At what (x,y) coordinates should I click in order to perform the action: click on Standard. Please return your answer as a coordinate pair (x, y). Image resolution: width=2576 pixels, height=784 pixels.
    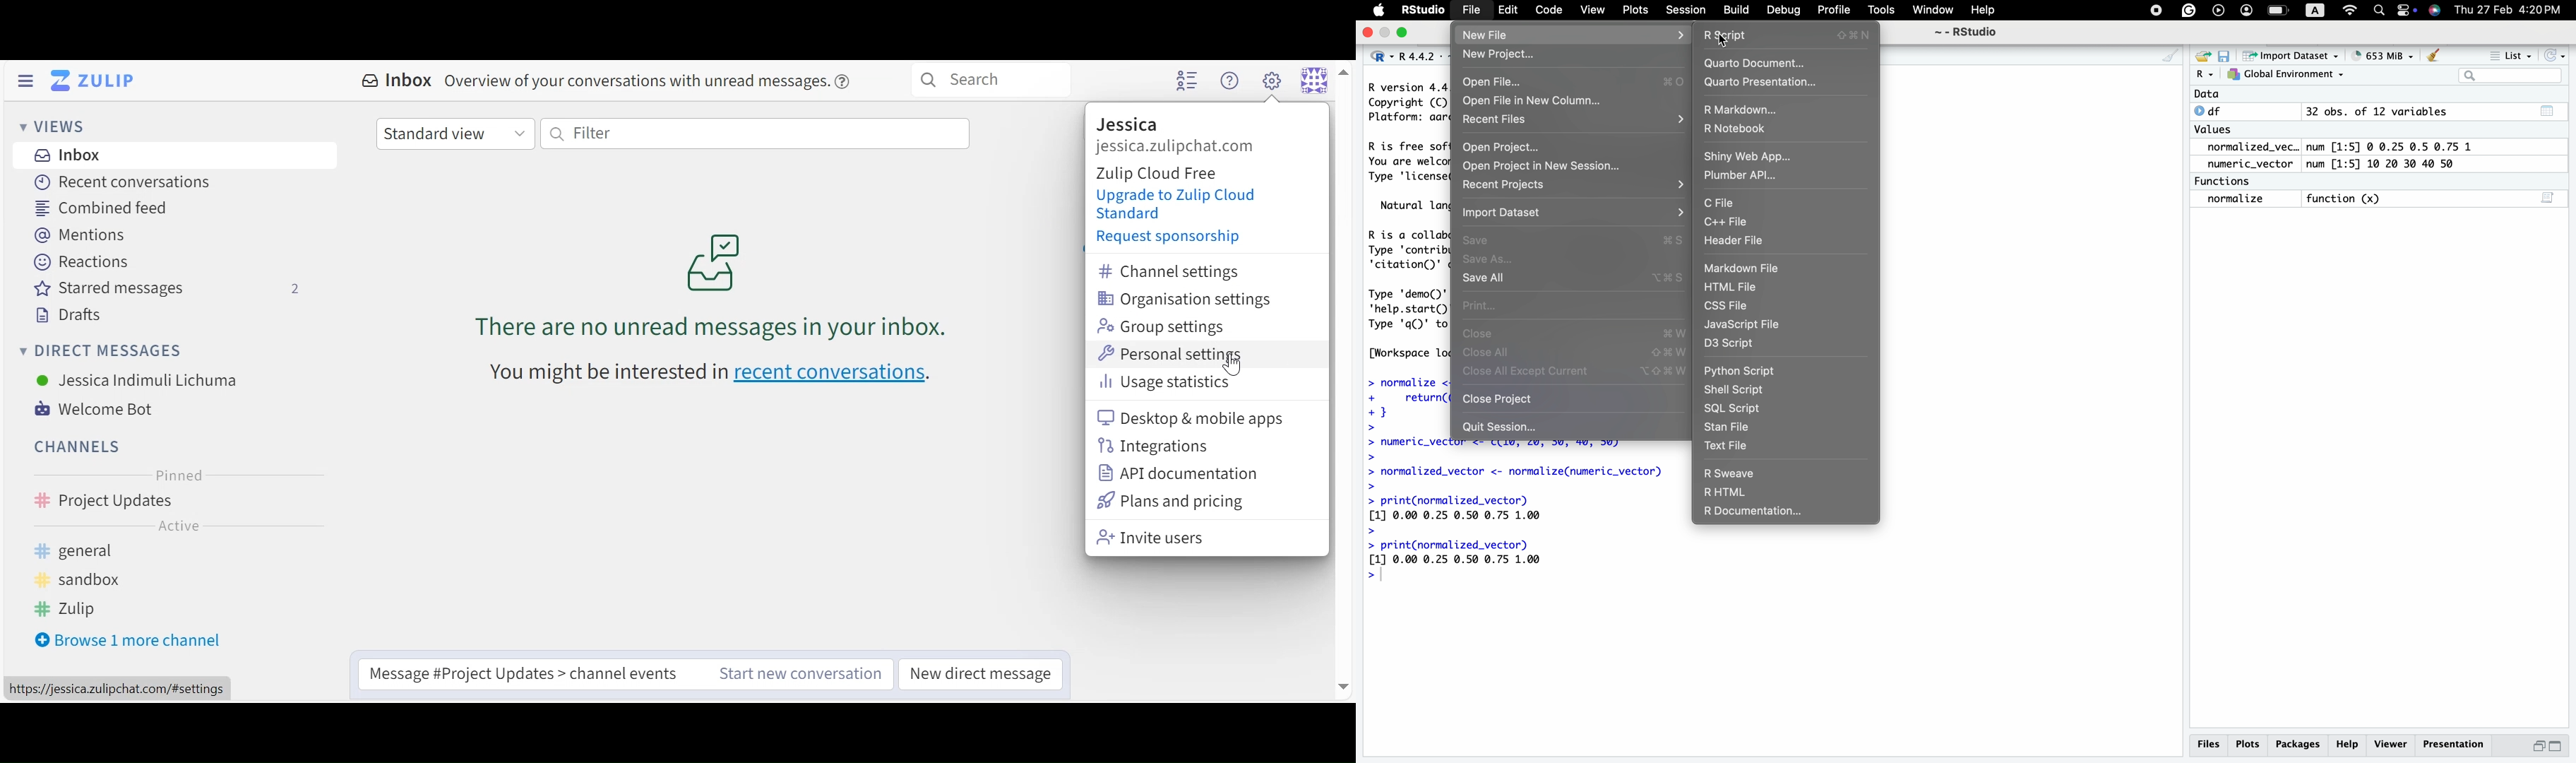
    Looking at the image, I should click on (1129, 215).